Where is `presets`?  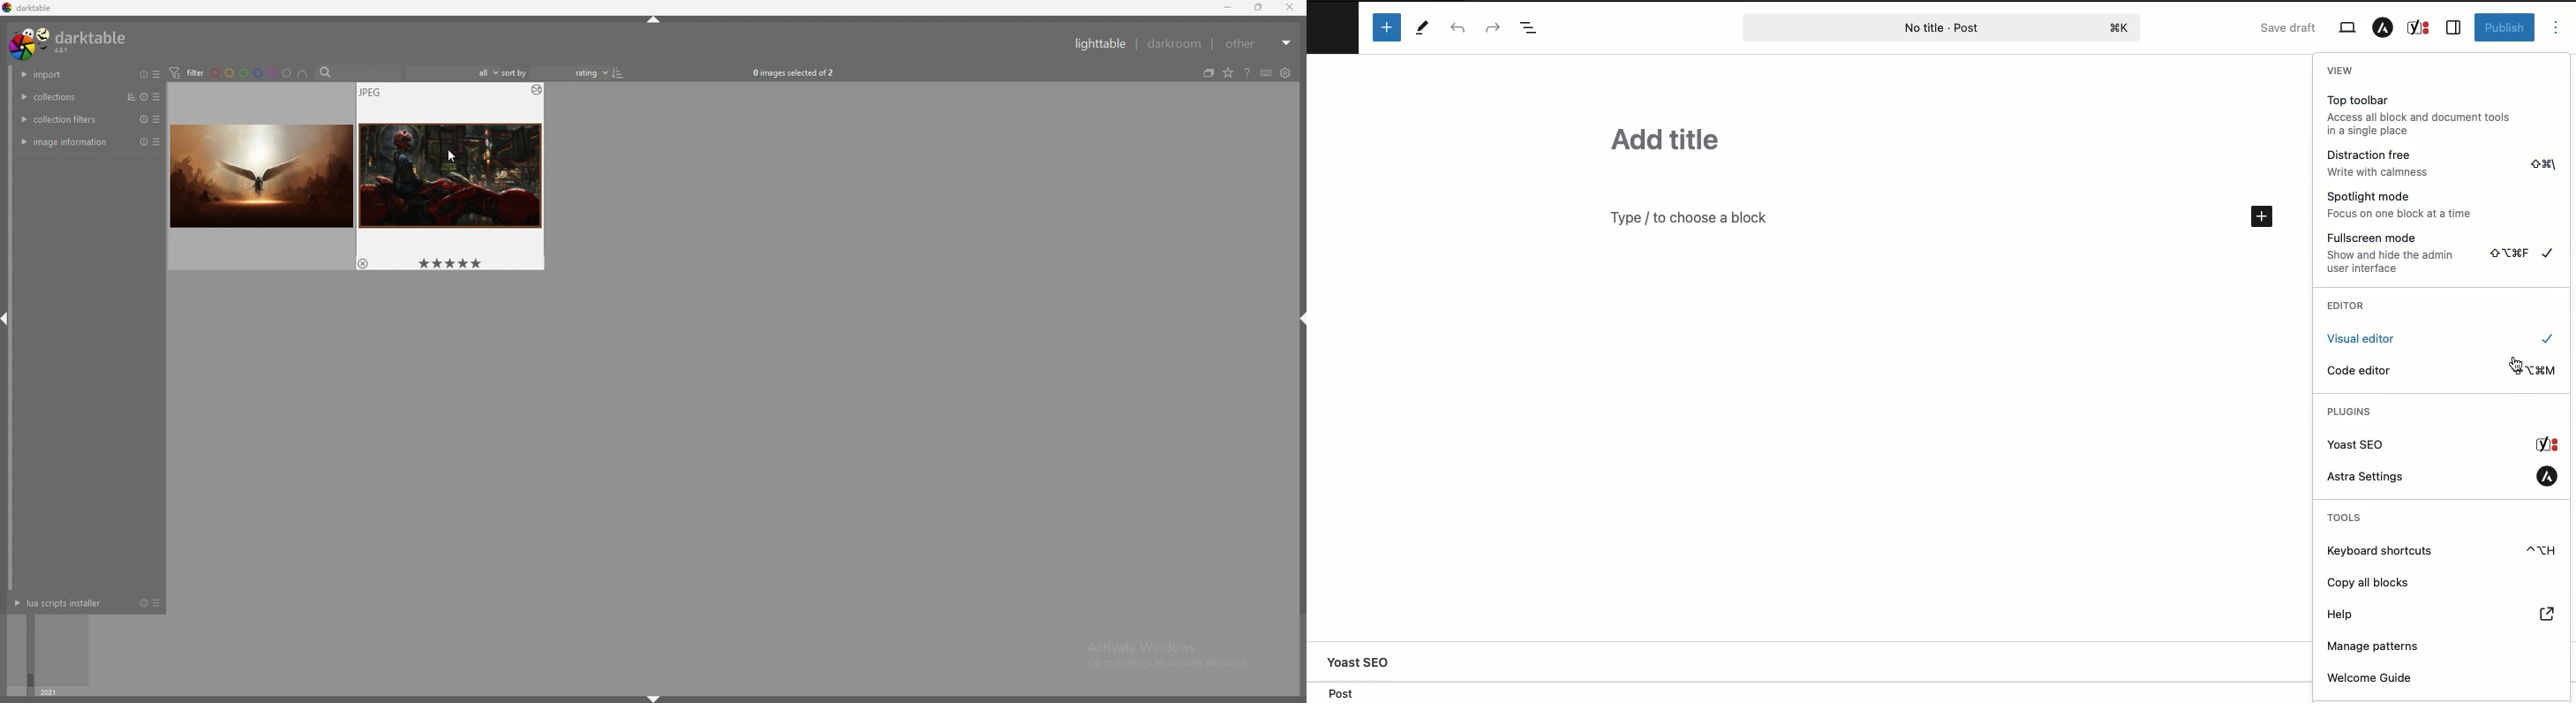 presets is located at coordinates (157, 144).